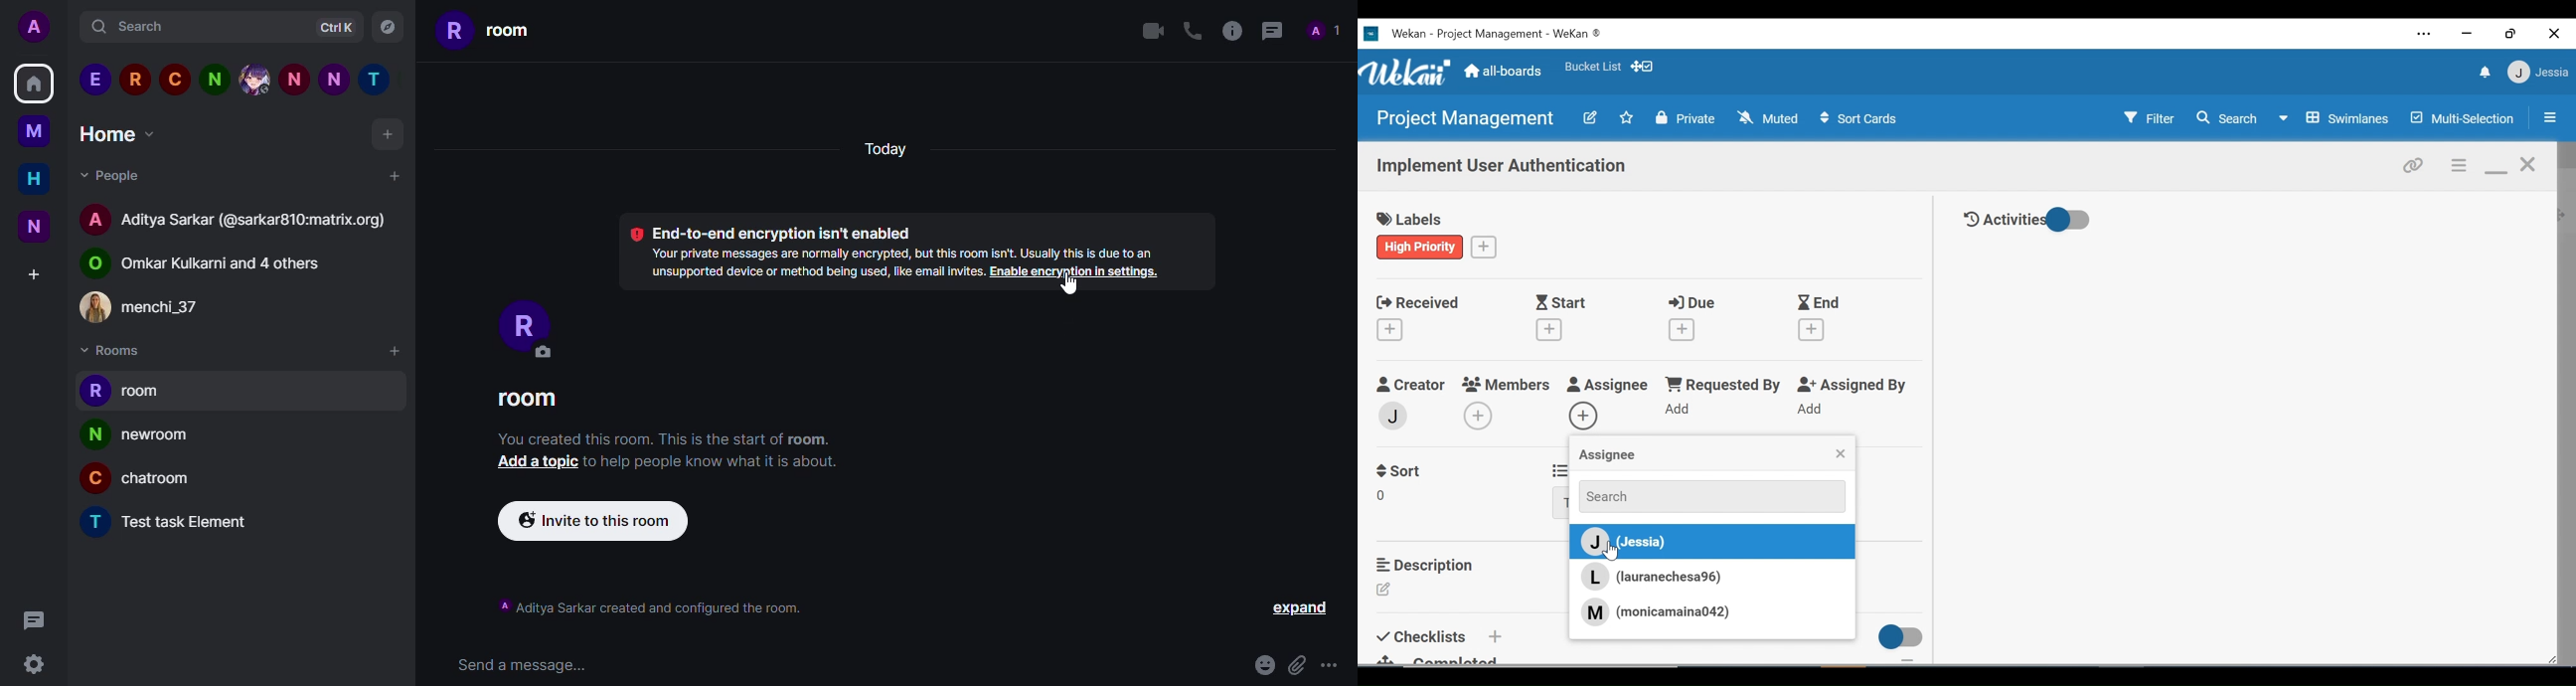 Image resolution: width=2576 pixels, height=700 pixels. Describe the element at coordinates (1408, 74) in the screenshot. I see `Wekan logo` at that location.